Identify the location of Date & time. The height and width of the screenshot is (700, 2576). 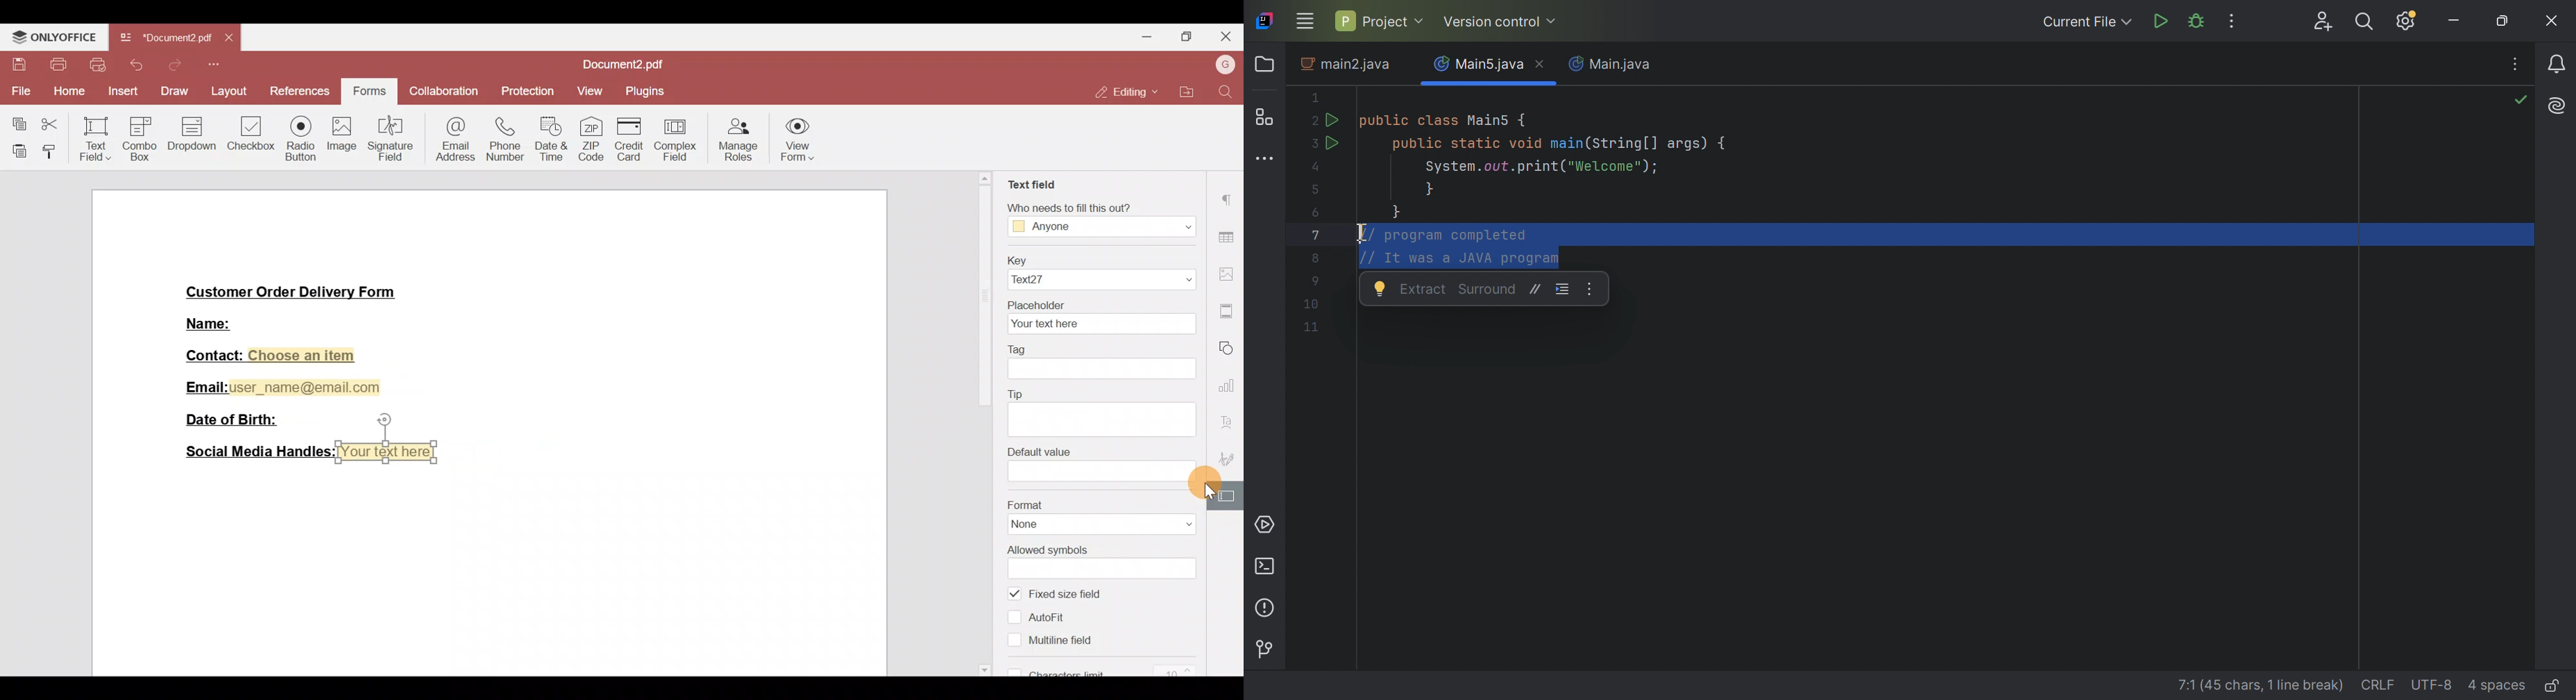
(551, 138).